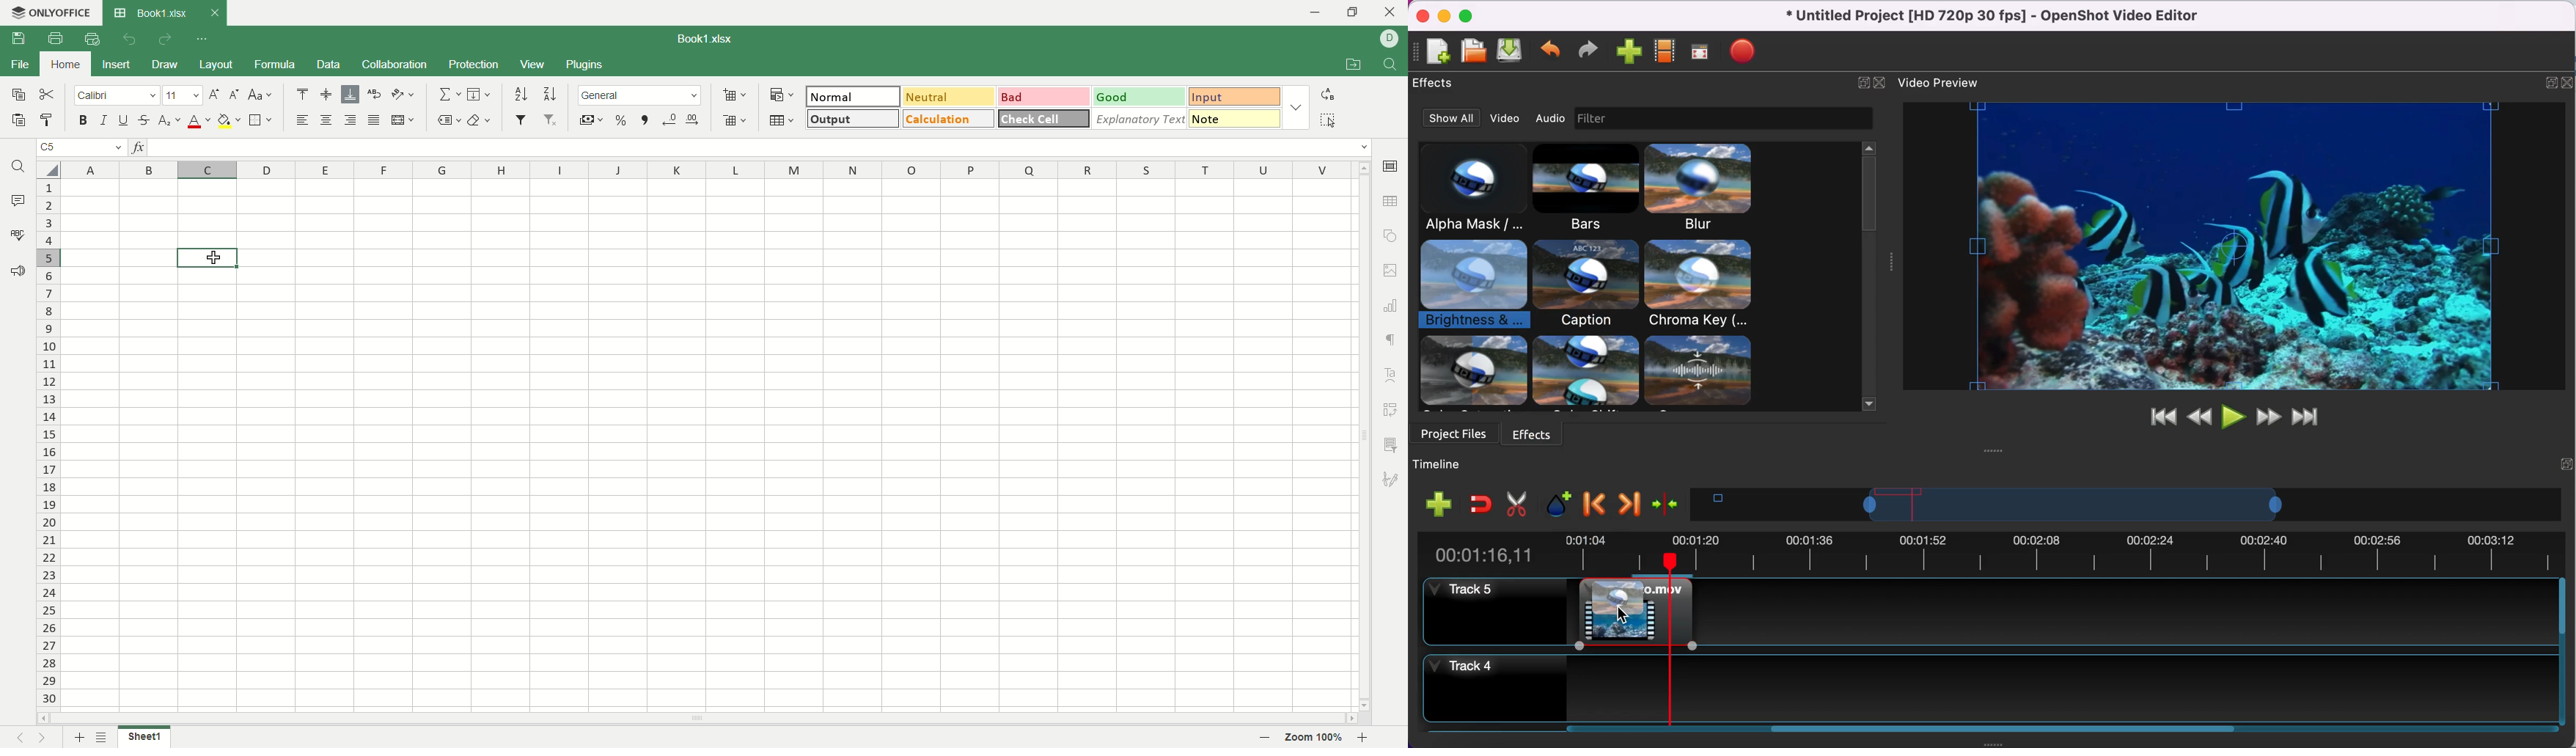  Describe the element at coordinates (127, 38) in the screenshot. I see `undo` at that location.